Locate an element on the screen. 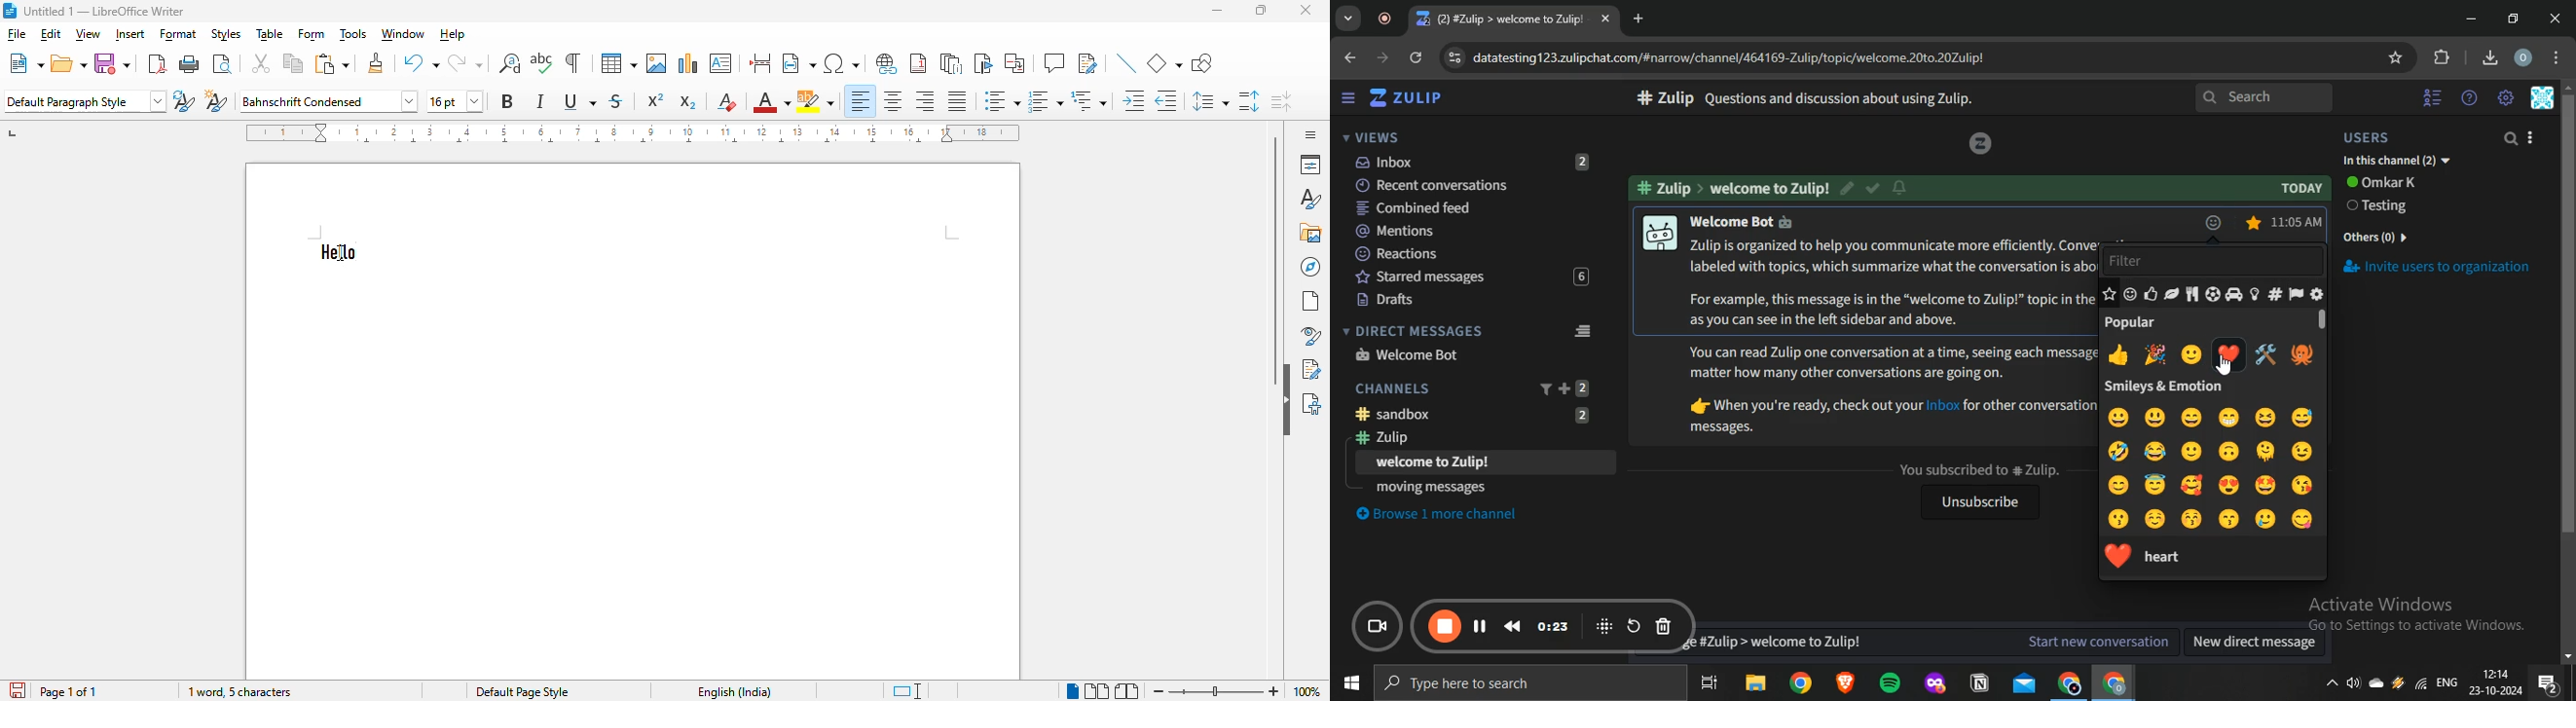 The height and width of the screenshot is (728, 2576). brave is located at coordinates (1844, 685).